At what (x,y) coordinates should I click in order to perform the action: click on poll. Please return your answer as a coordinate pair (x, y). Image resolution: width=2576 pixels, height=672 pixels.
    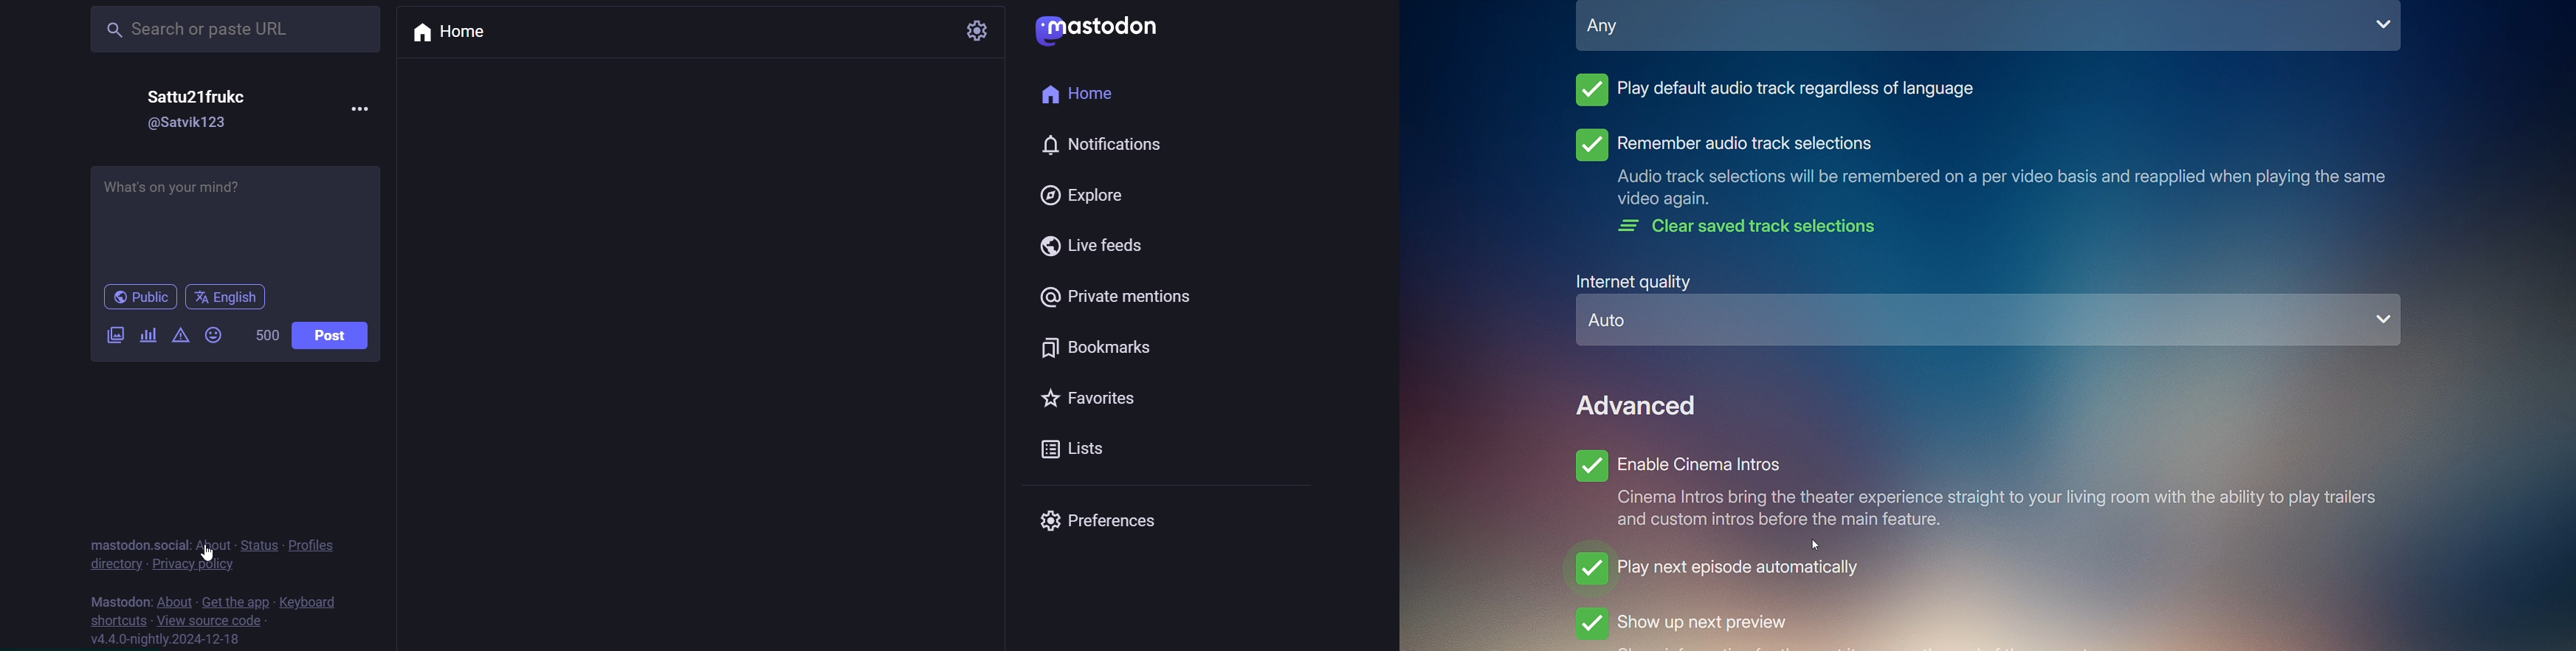
    Looking at the image, I should click on (148, 337).